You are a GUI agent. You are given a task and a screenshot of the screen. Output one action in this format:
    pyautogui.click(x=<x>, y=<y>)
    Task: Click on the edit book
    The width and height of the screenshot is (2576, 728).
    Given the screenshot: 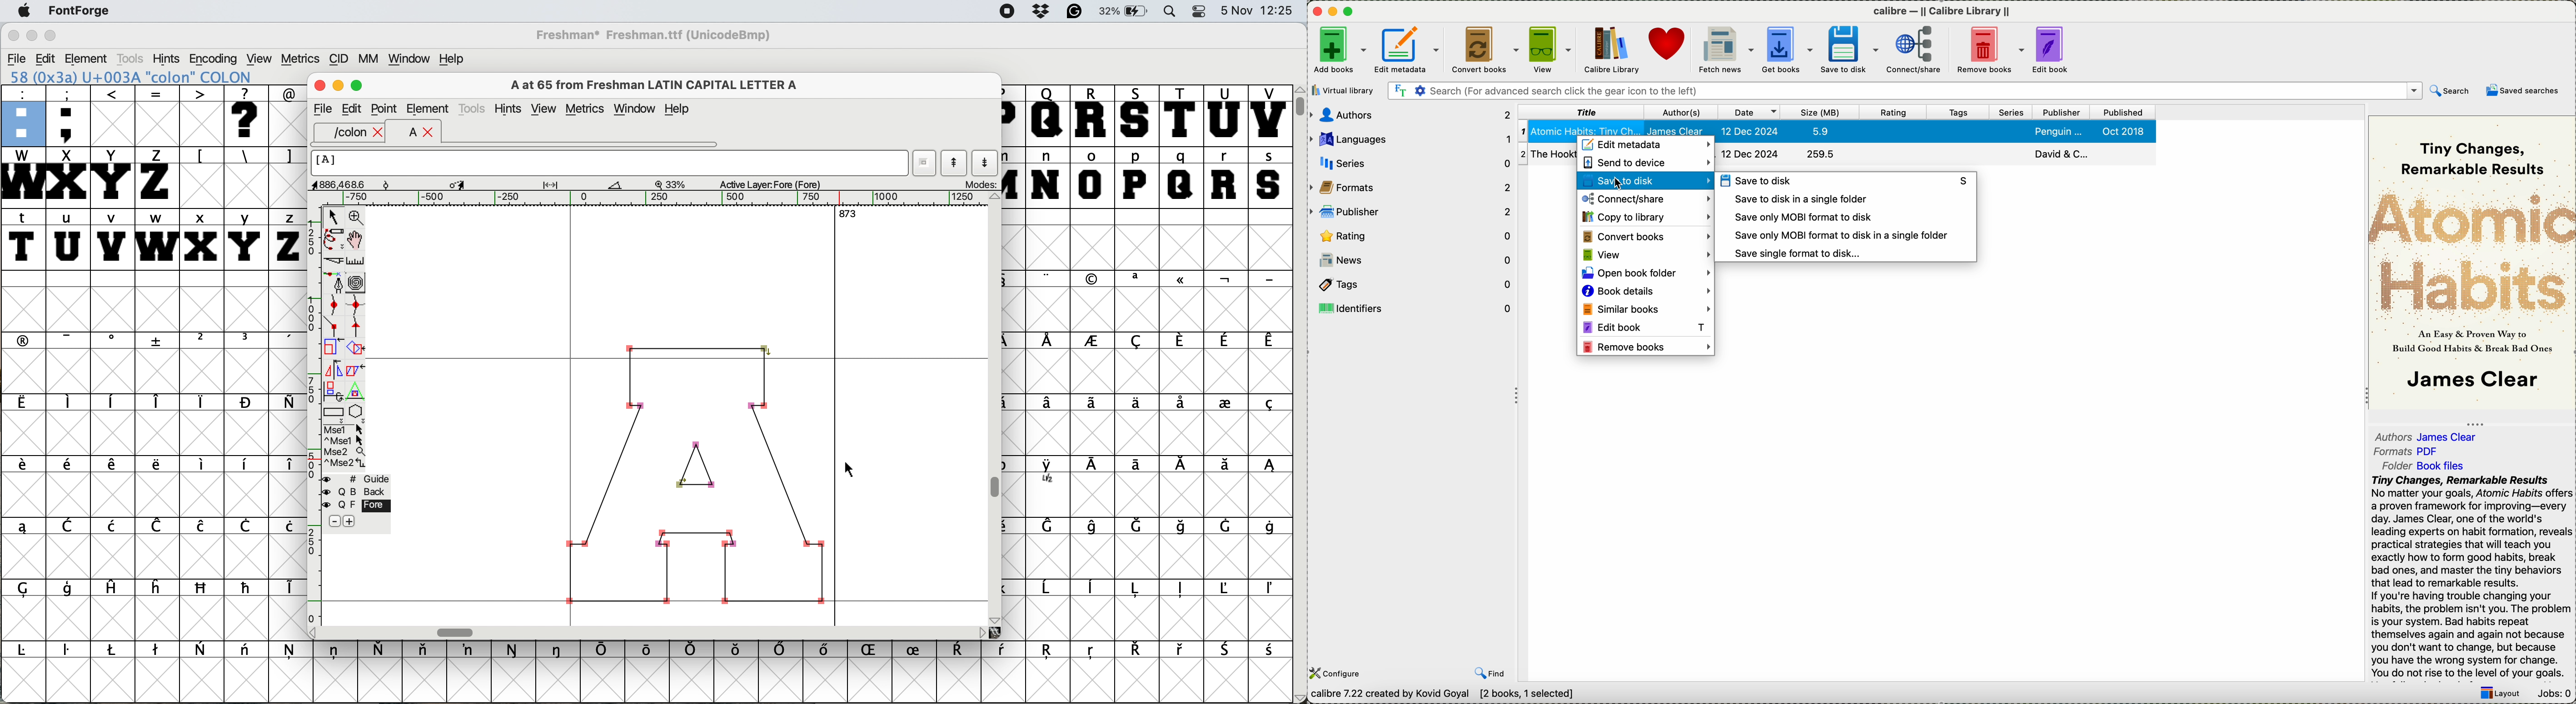 What is the action you would take?
    pyautogui.click(x=1647, y=327)
    